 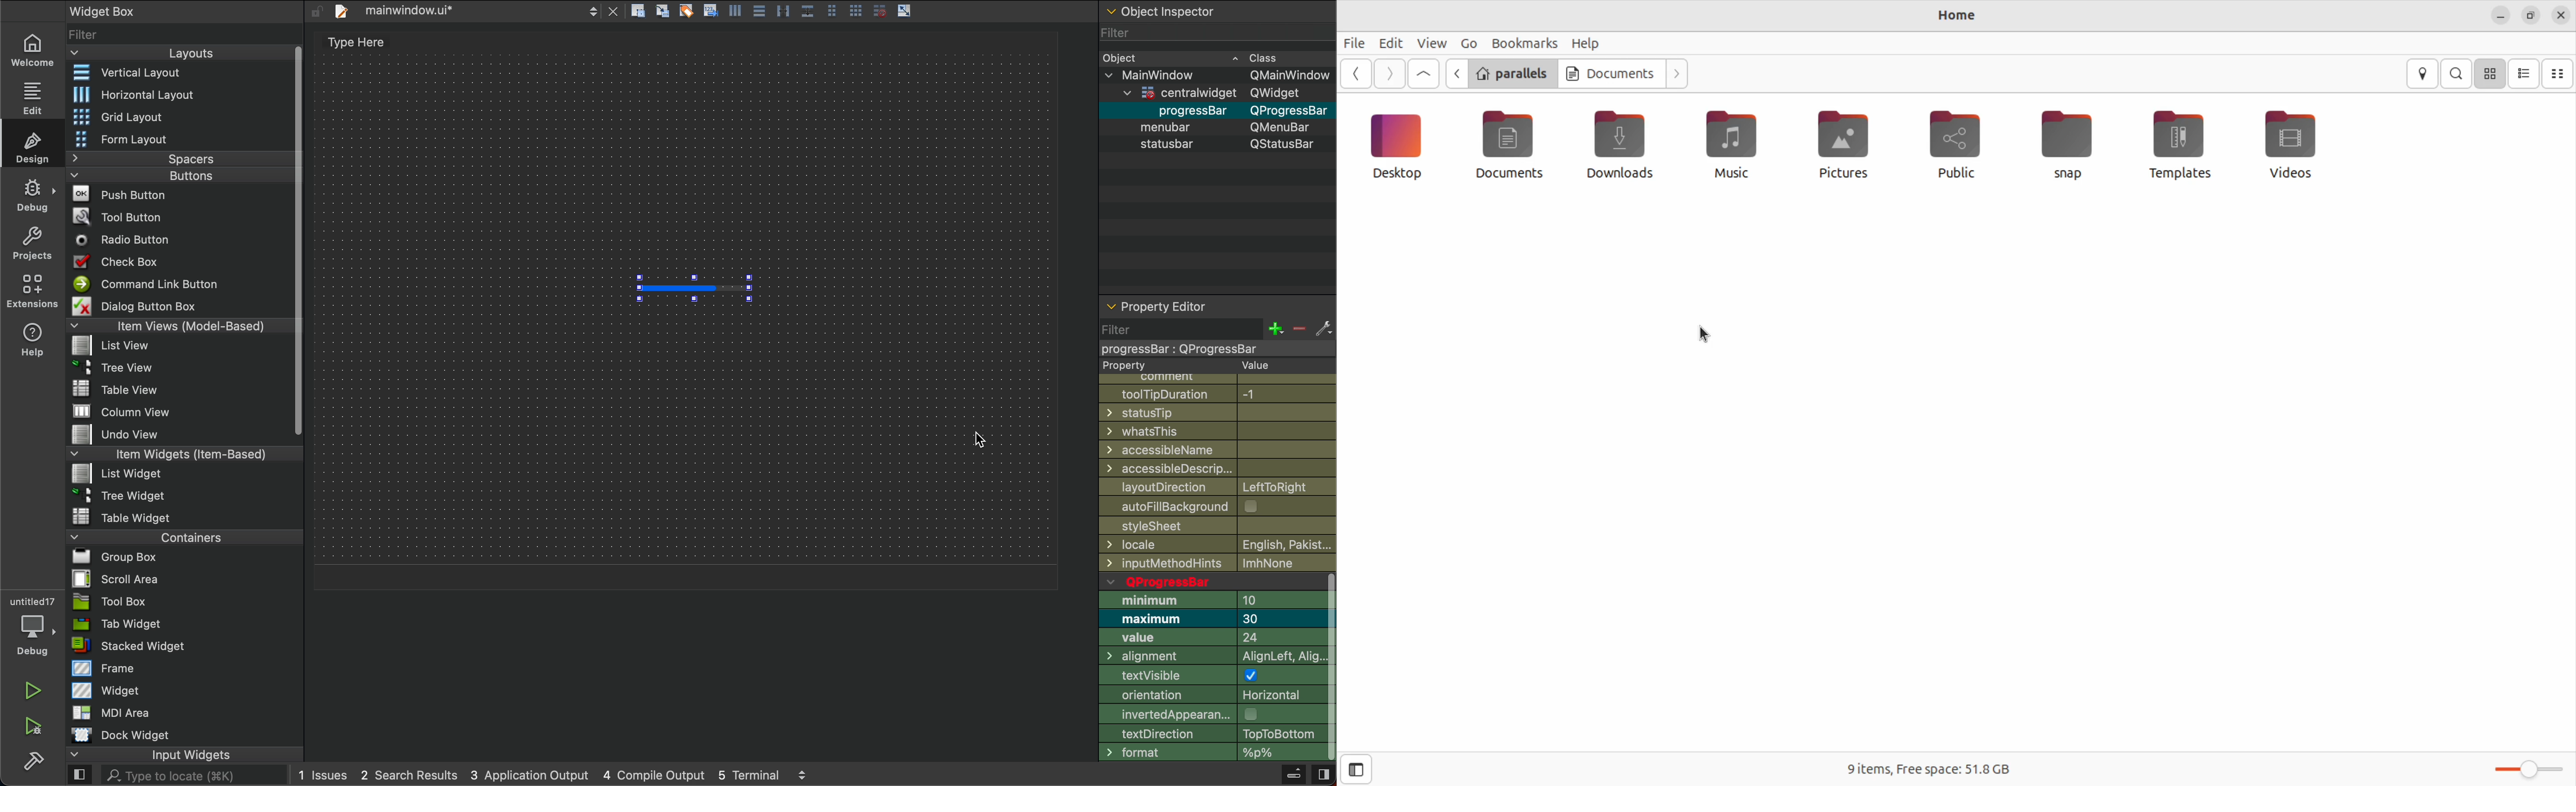 What do you see at coordinates (1705, 334) in the screenshot?
I see `cursor` at bounding box center [1705, 334].